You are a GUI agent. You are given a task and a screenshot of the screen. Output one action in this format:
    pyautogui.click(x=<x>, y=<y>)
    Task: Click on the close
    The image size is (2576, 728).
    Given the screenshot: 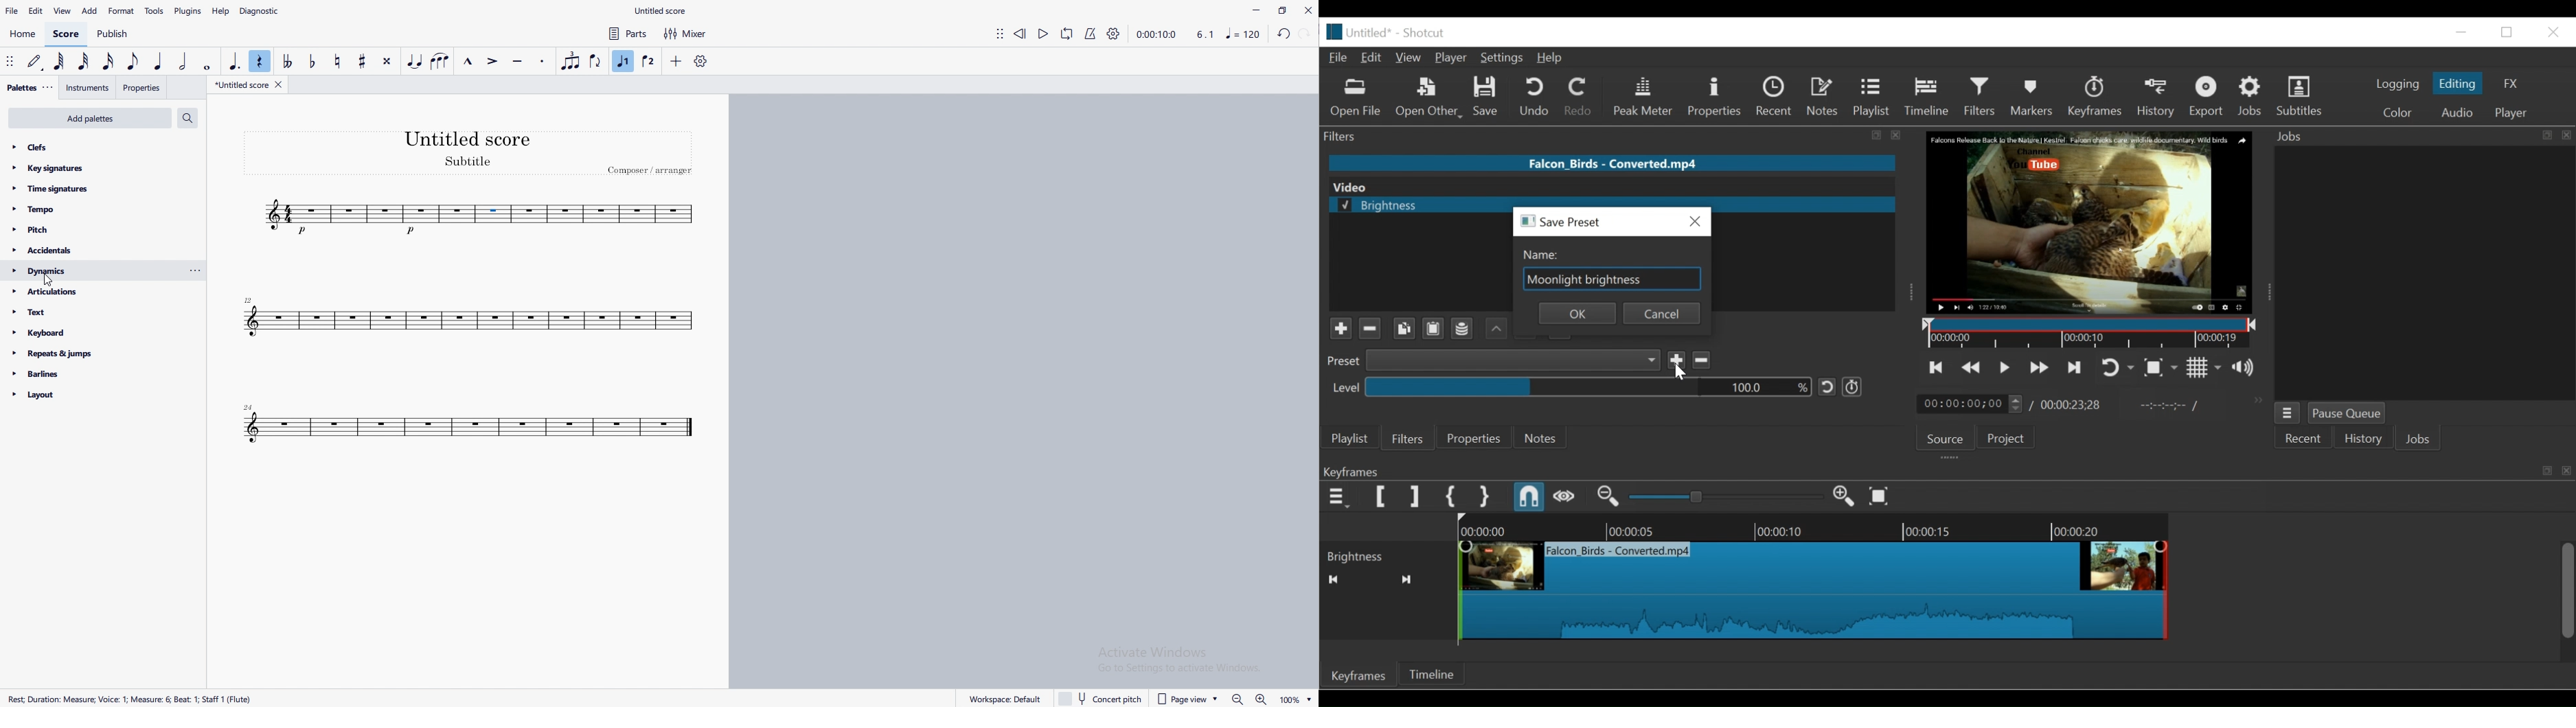 What is the action you would take?
    pyautogui.click(x=280, y=84)
    